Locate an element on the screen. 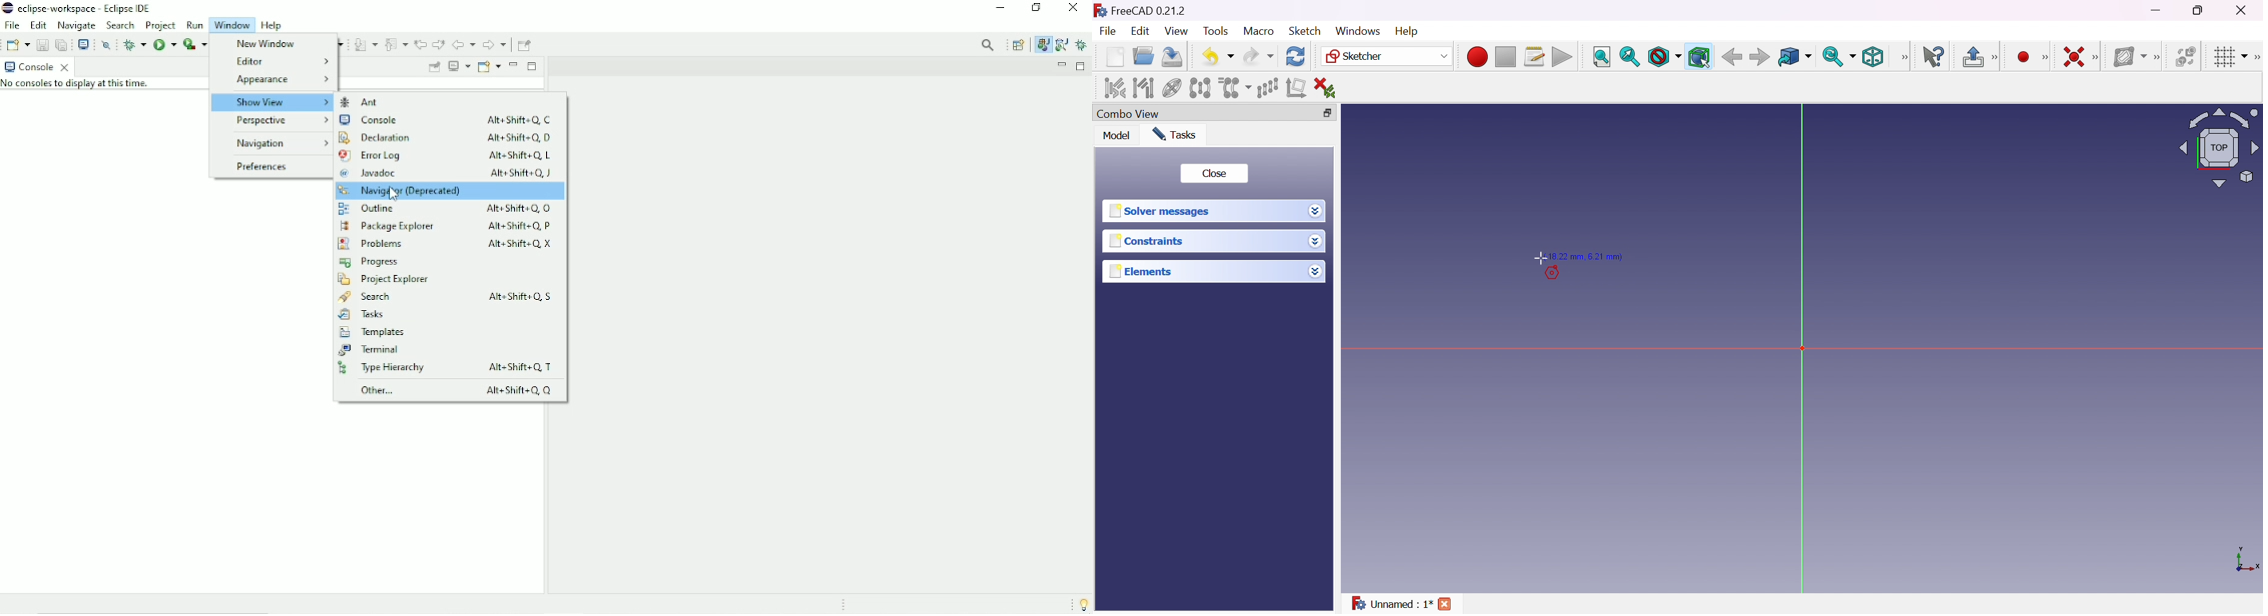 The image size is (2268, 616). [Sketcher edit model] is located at coordinates (1997, 58).